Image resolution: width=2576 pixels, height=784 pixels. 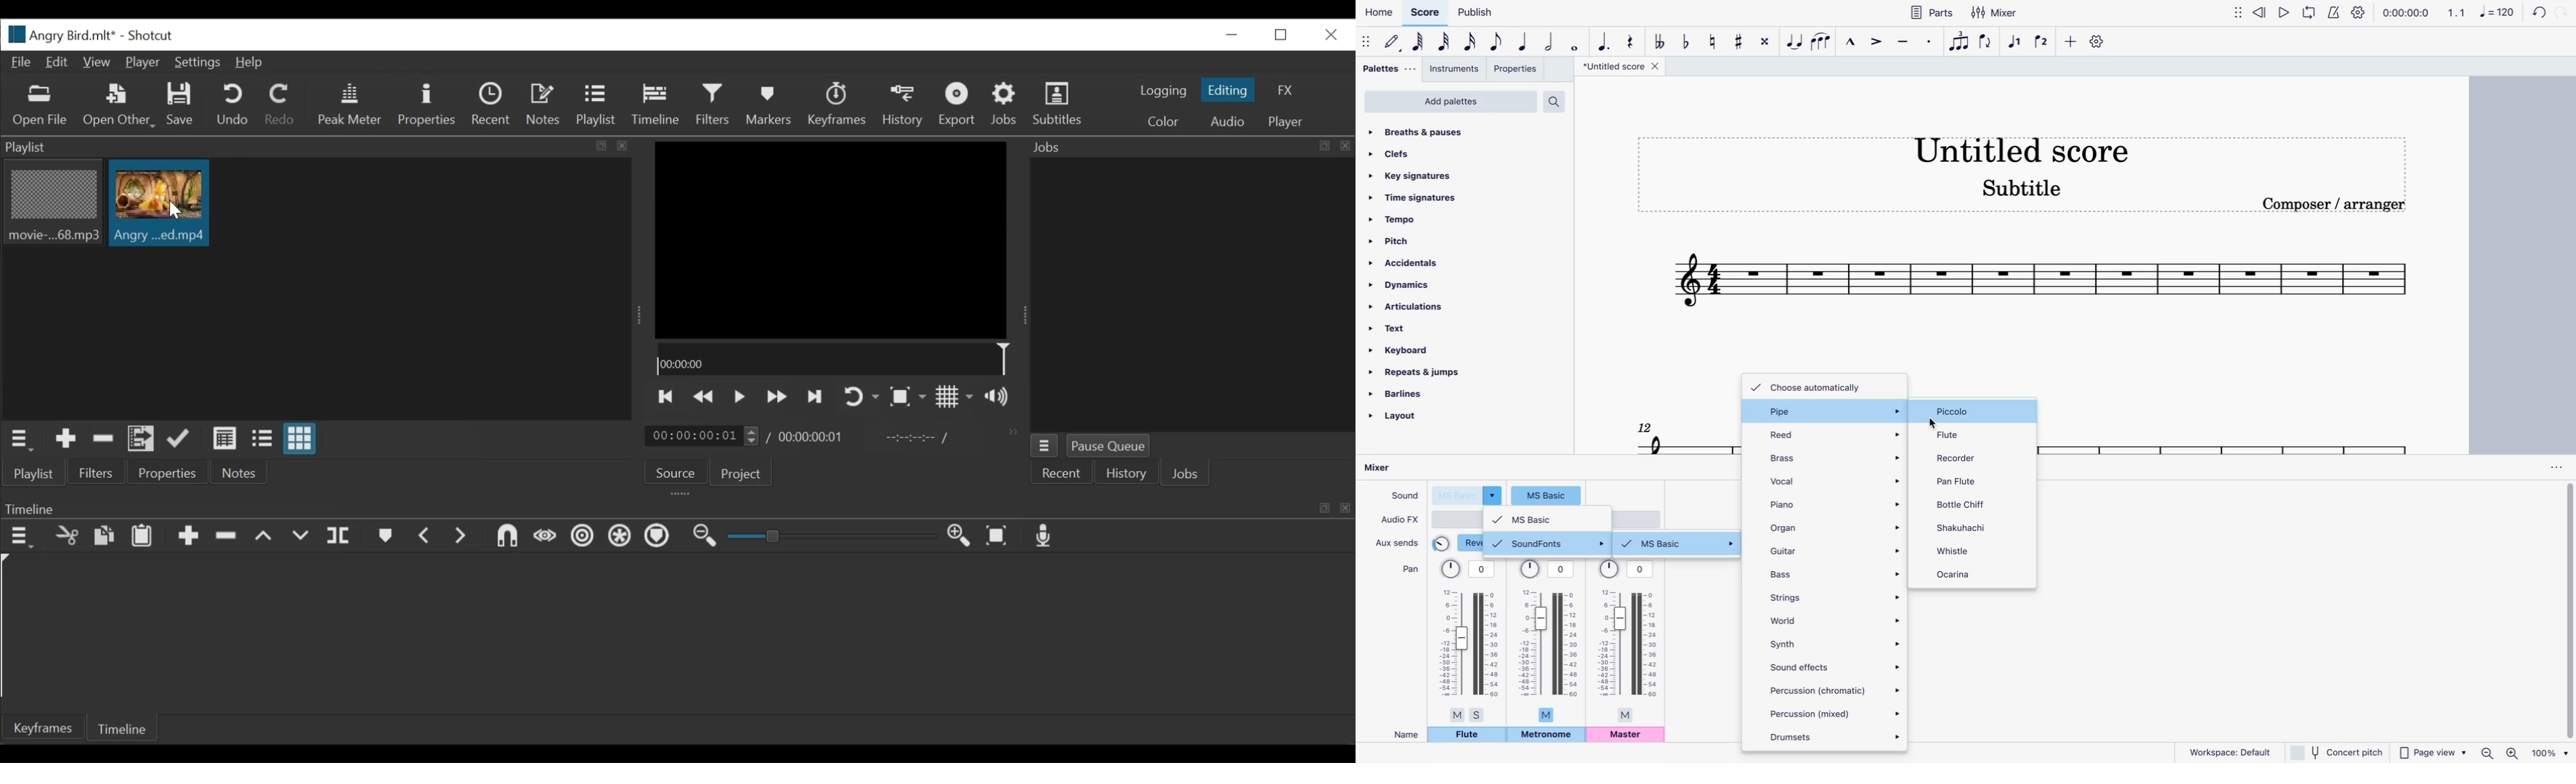 What do you see at coordinates (66, 441) in the screenshot?
I see `Add the Source to the playlist` at bounding box center [66, 441].